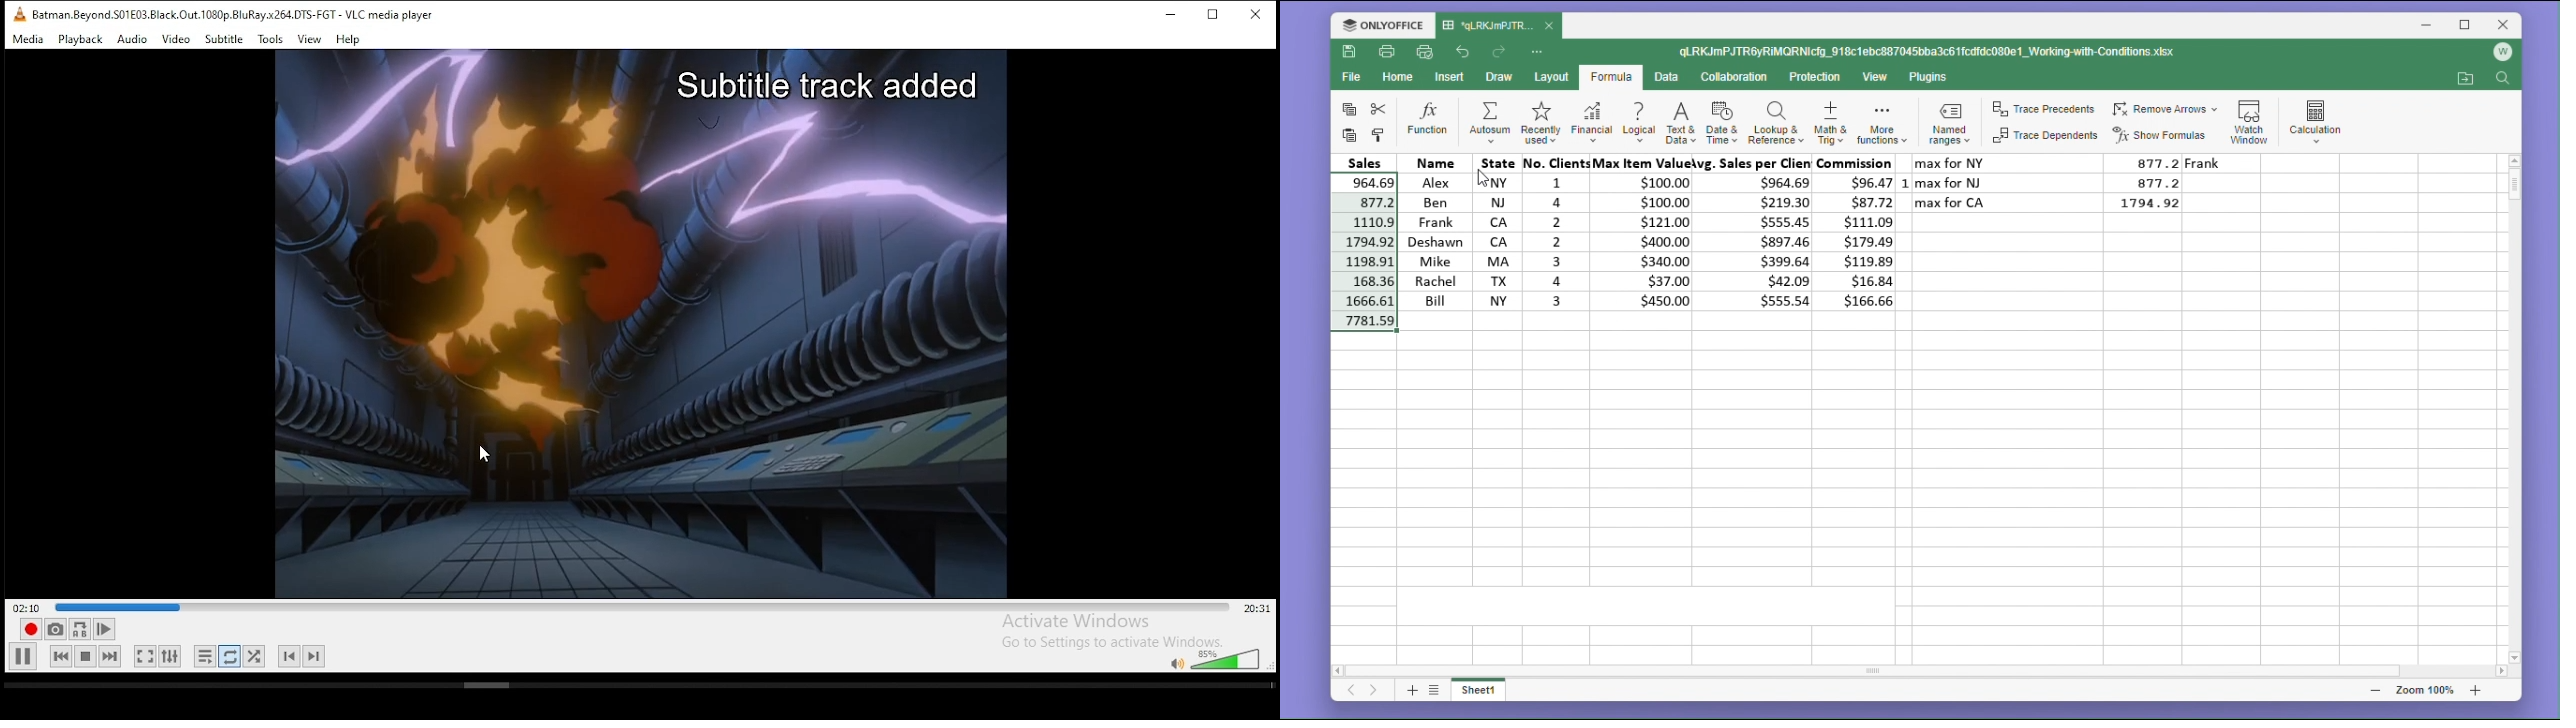 Image resolution: width=2576 pixels, height=728 pixels. I want to click on subtitle, so click(224, 39).